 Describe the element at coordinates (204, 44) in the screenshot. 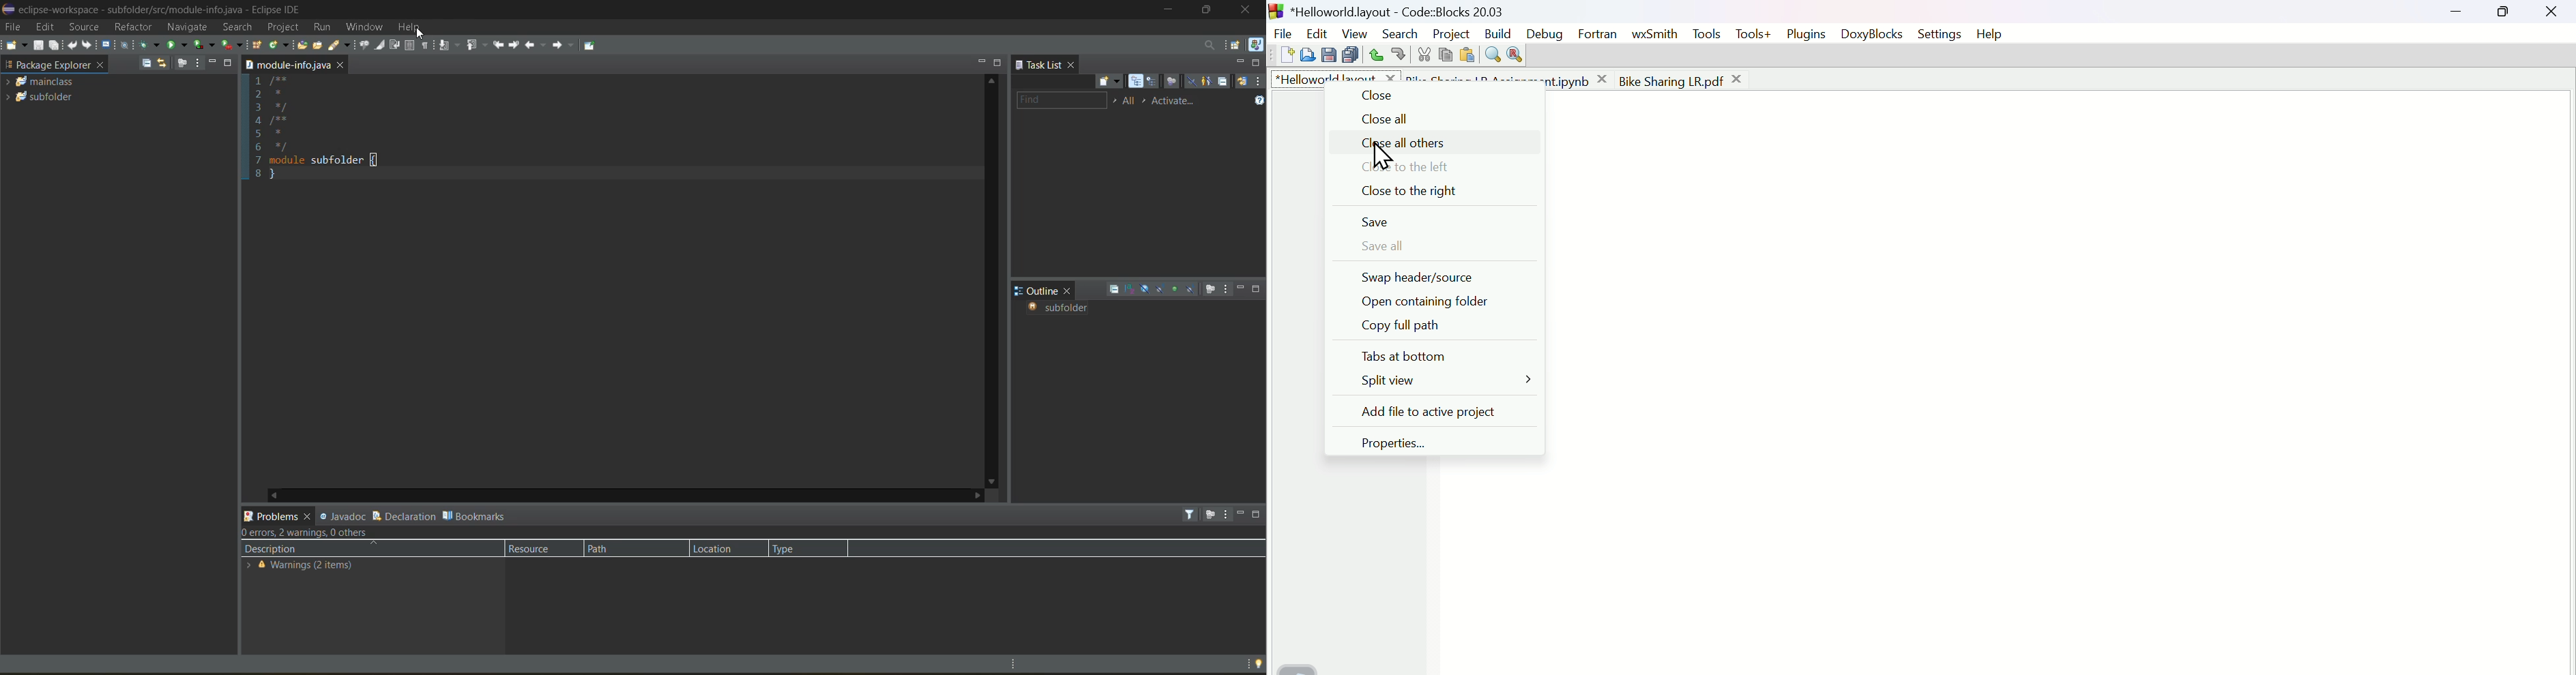

I see `coverage` at that location.